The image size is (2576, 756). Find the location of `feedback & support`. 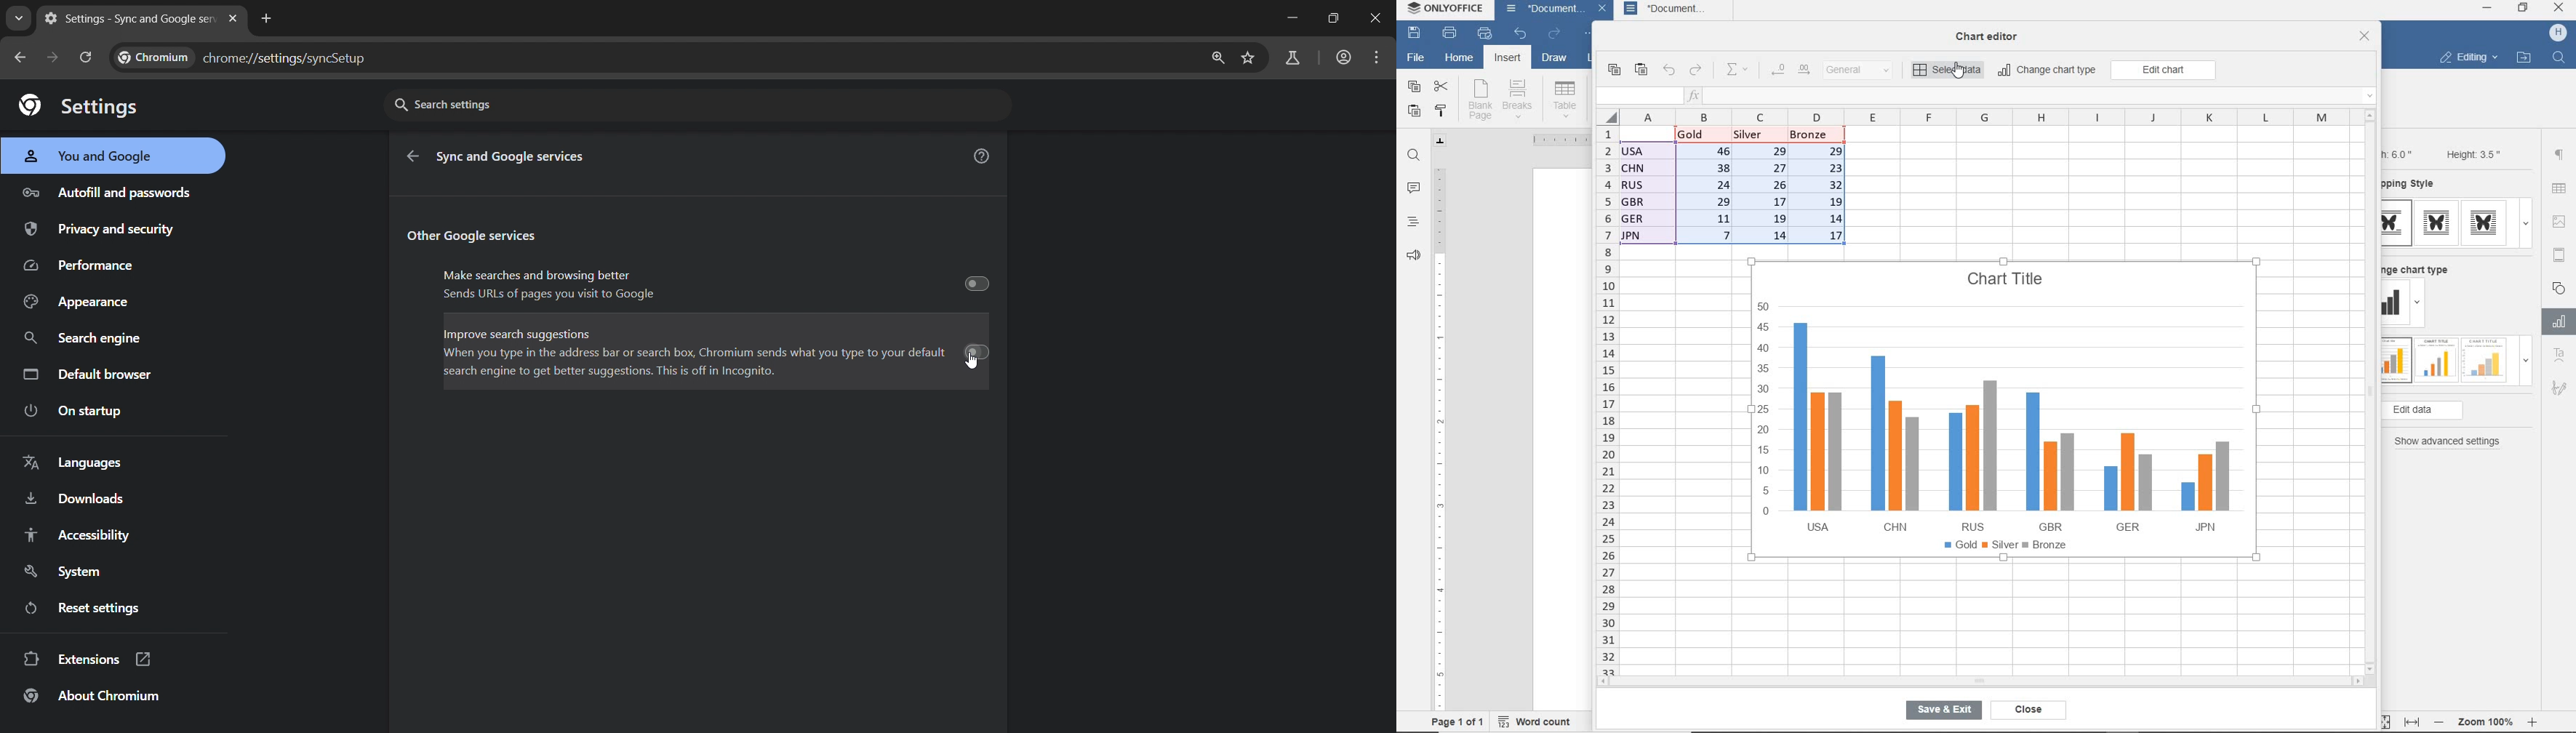

feedback & support is located at coordinates (1412, 258).